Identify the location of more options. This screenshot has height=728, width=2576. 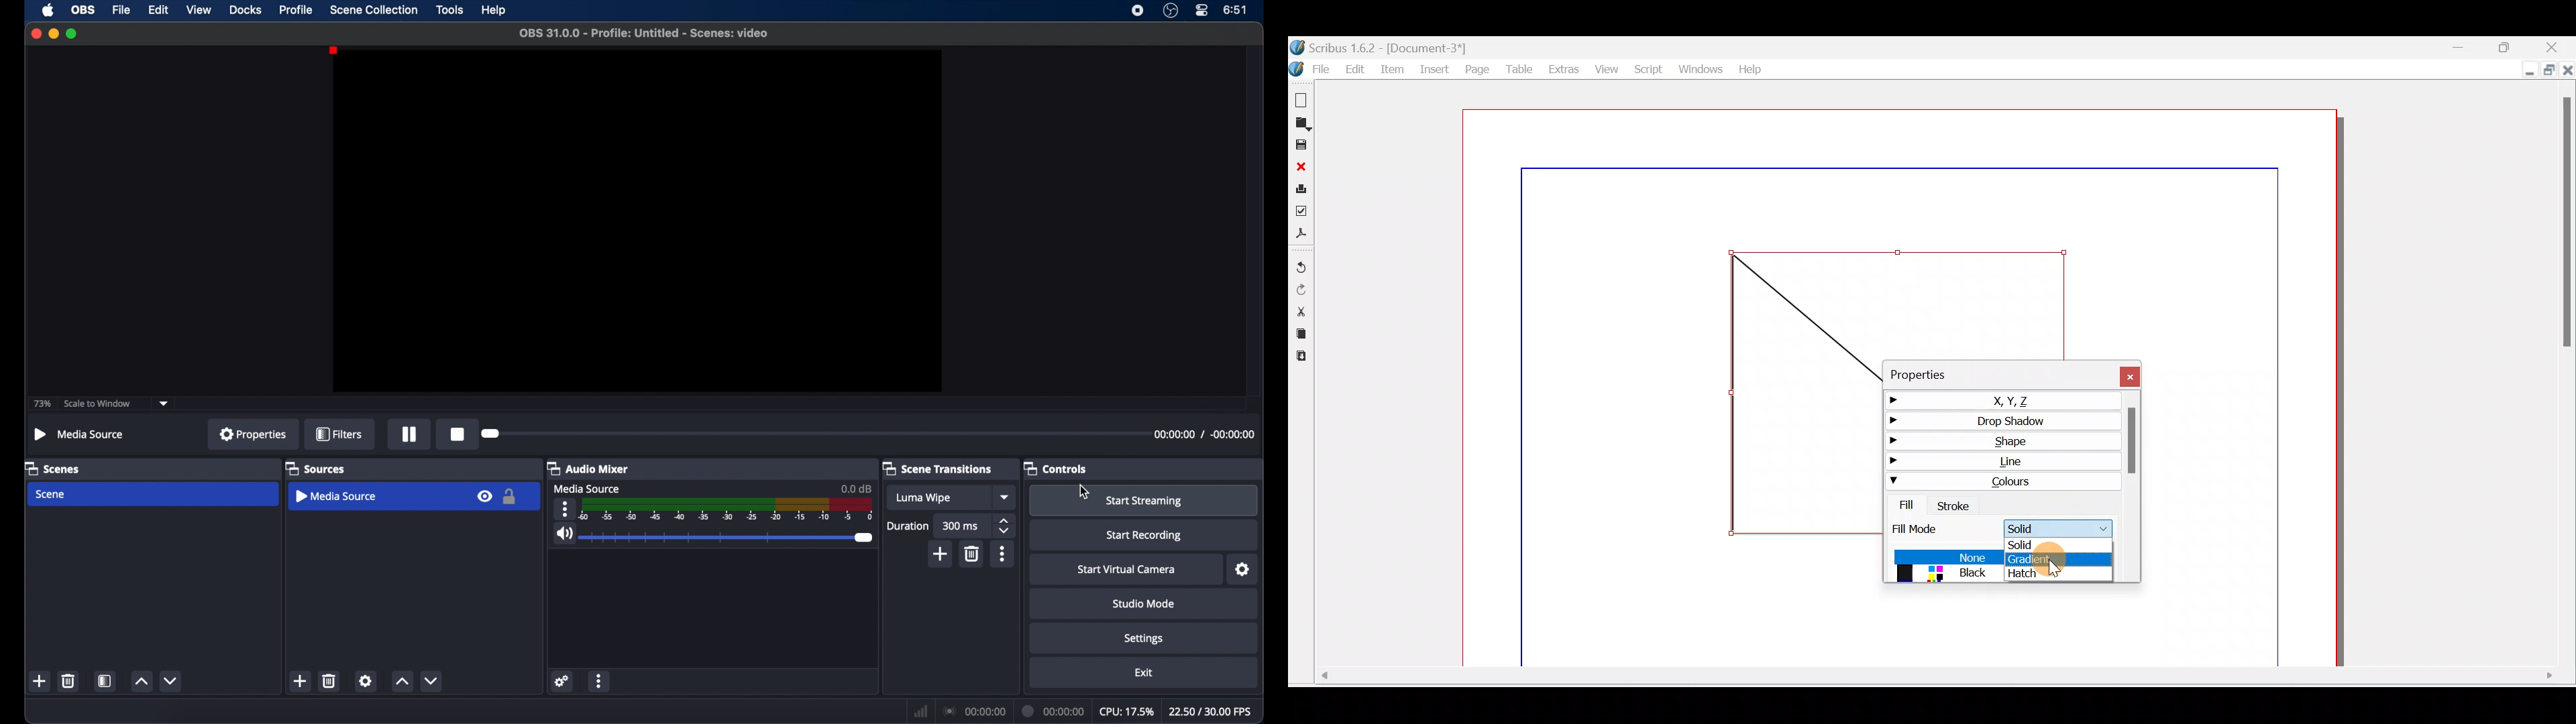
(600, 682).